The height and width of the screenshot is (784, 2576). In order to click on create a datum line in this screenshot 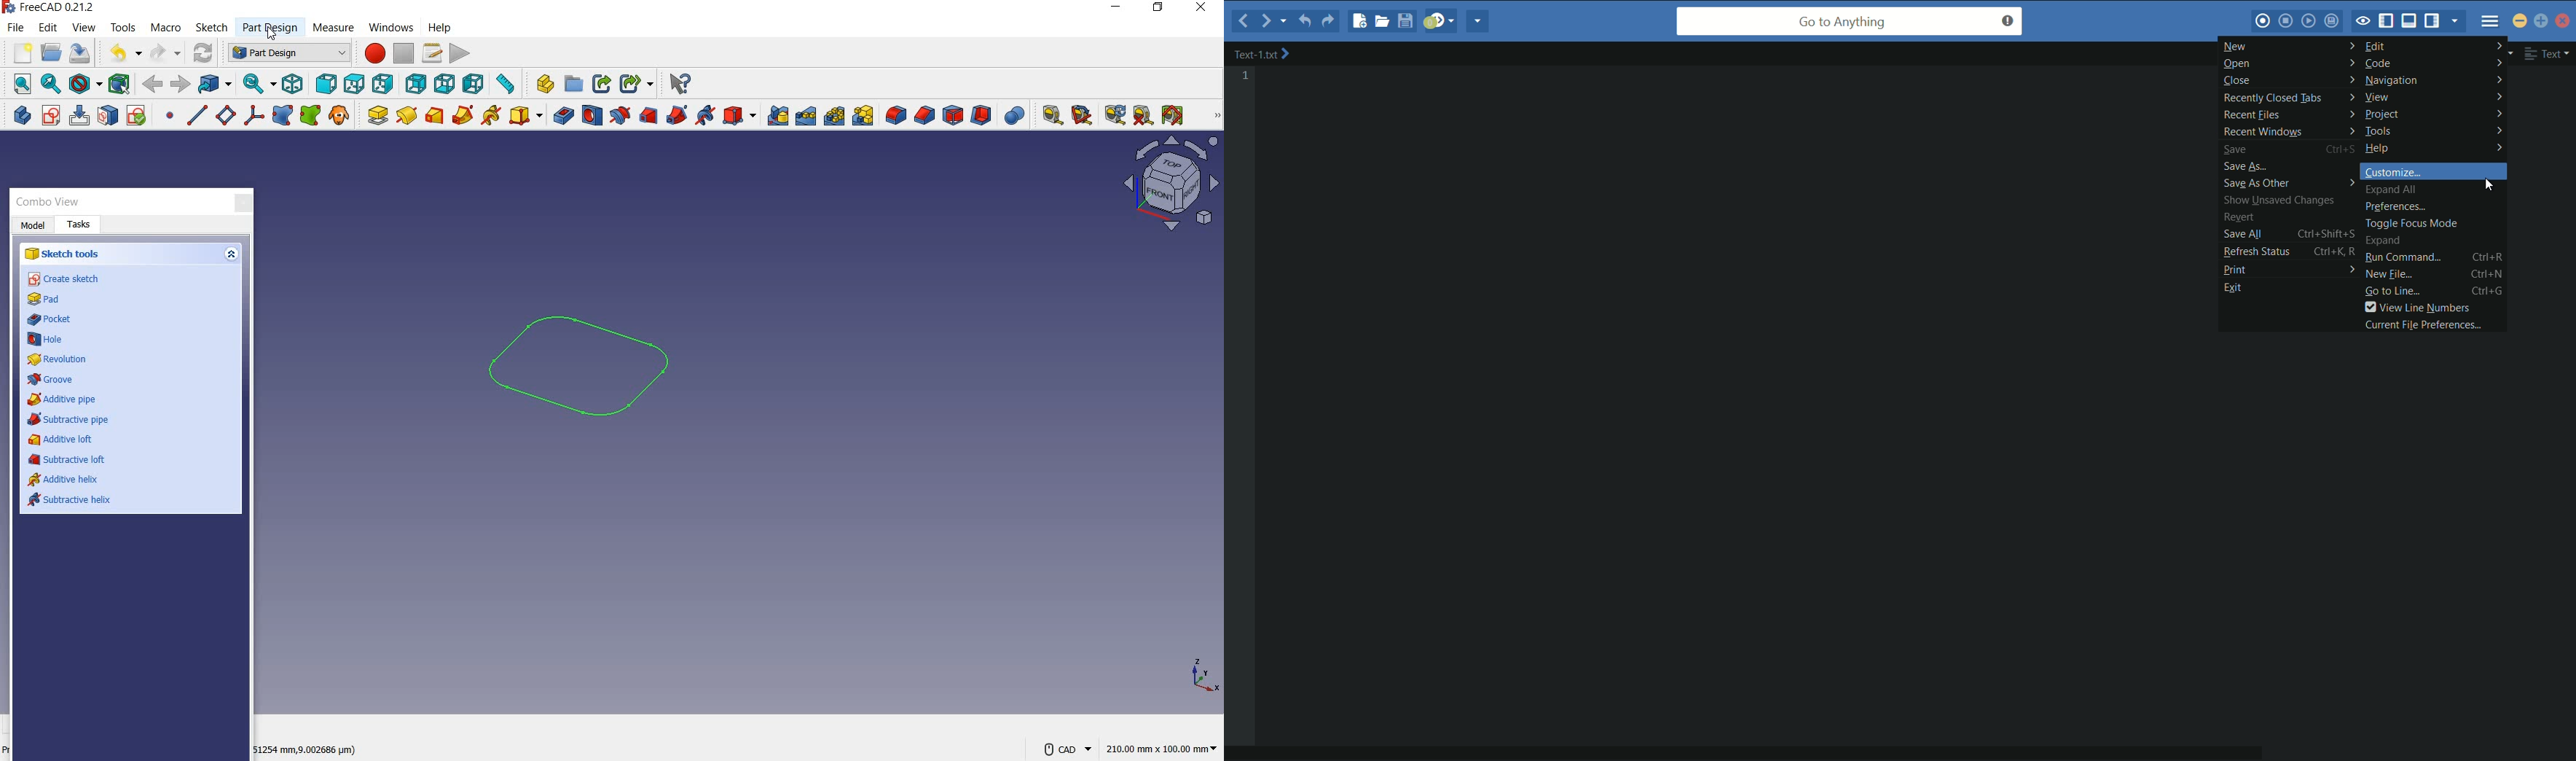, I will do `click(197, 115)`.